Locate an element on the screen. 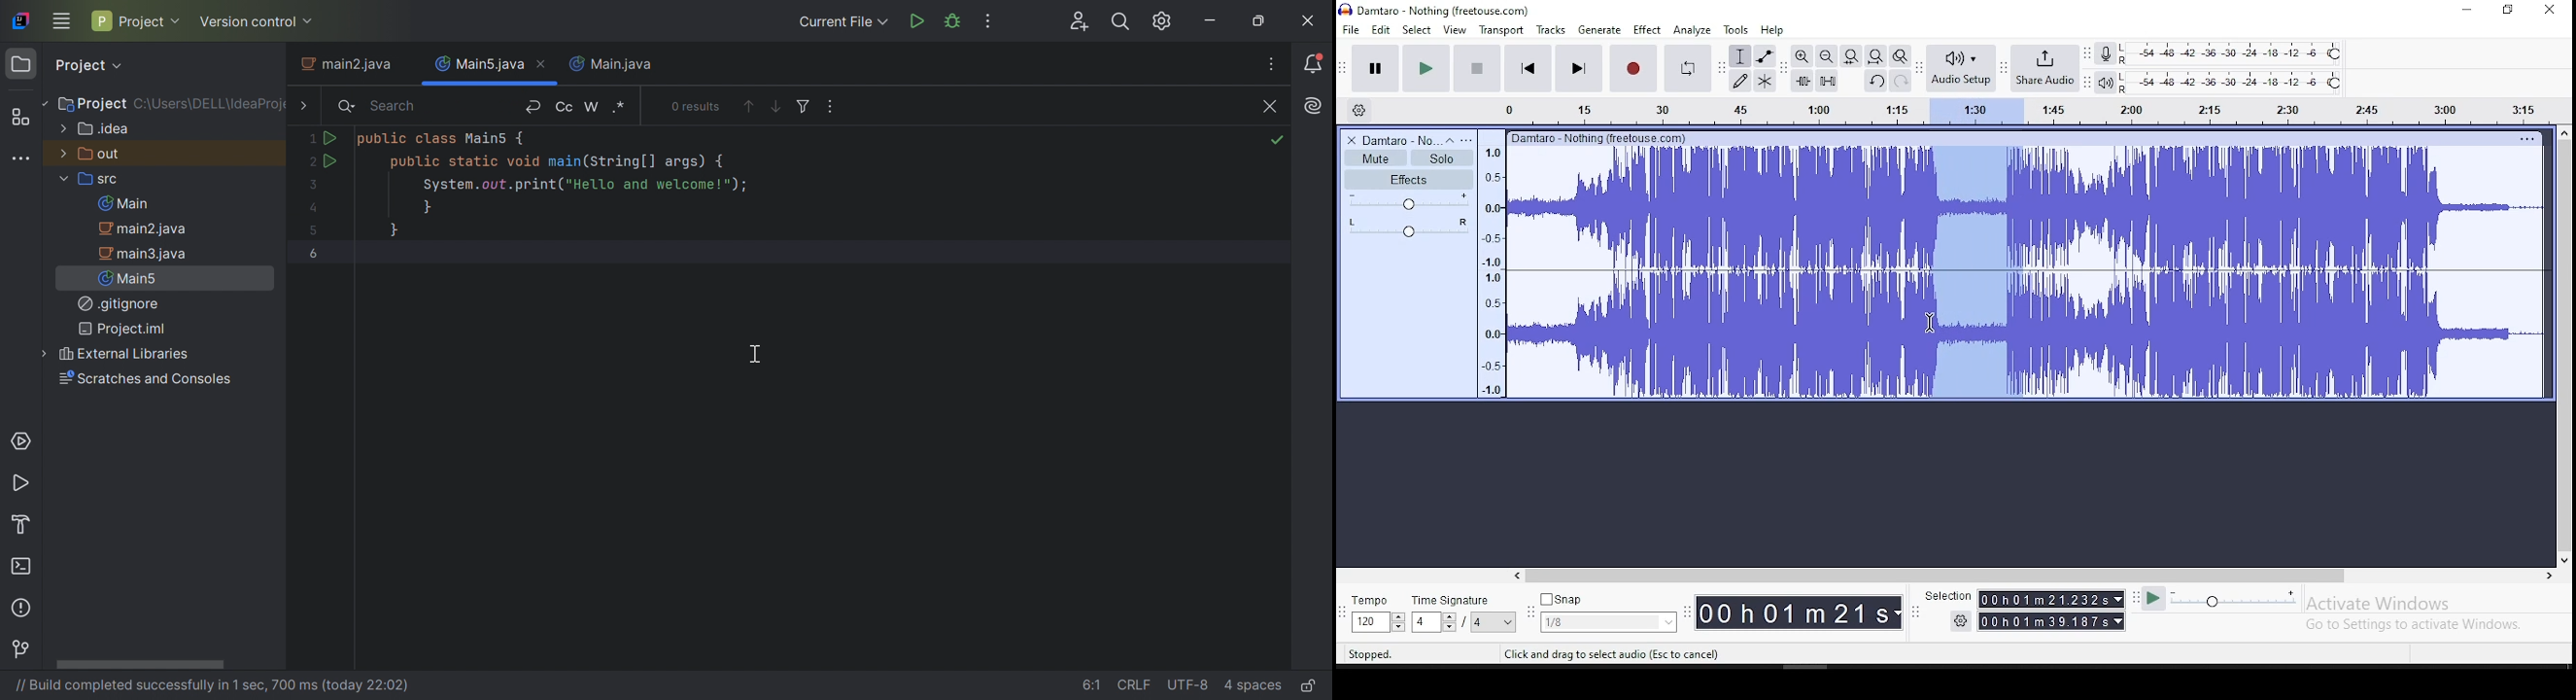 The width and height of the screenshot is (2576, 700). draw tool is located at coordinates (1740, 81).